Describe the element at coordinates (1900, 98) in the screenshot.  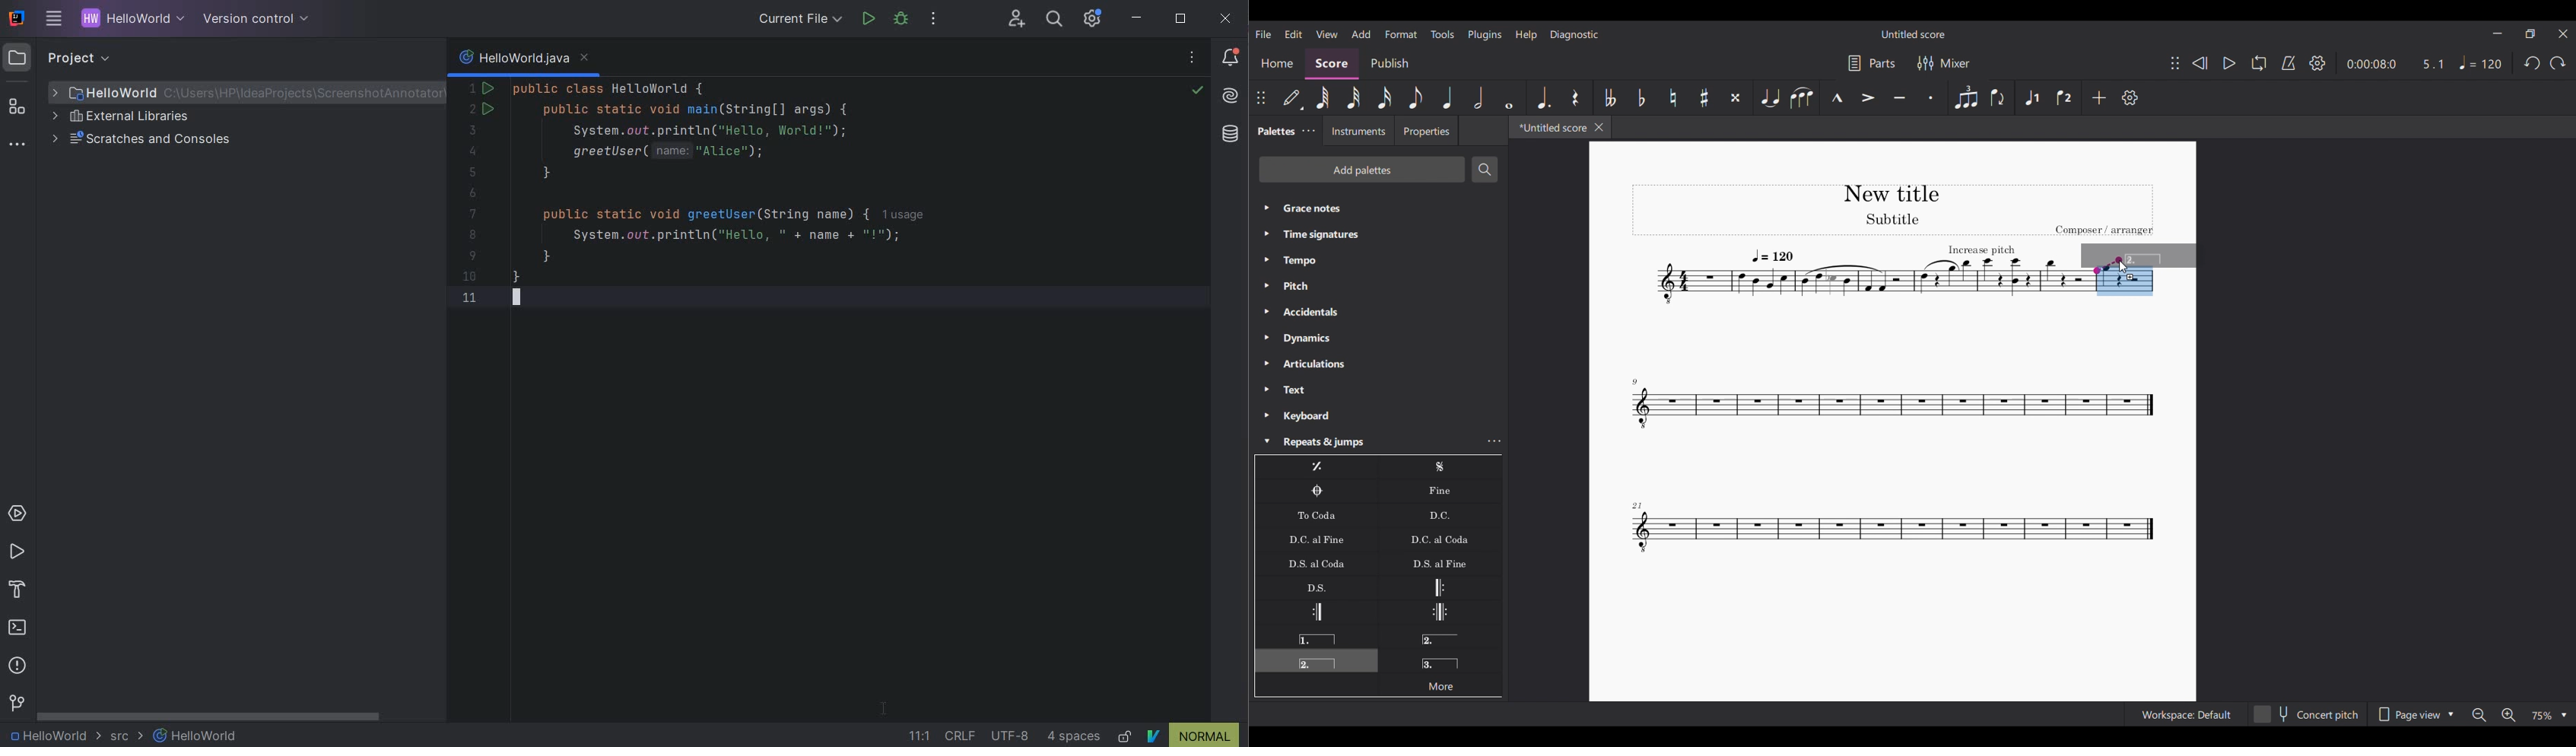
I see `Tenuto` at that location.